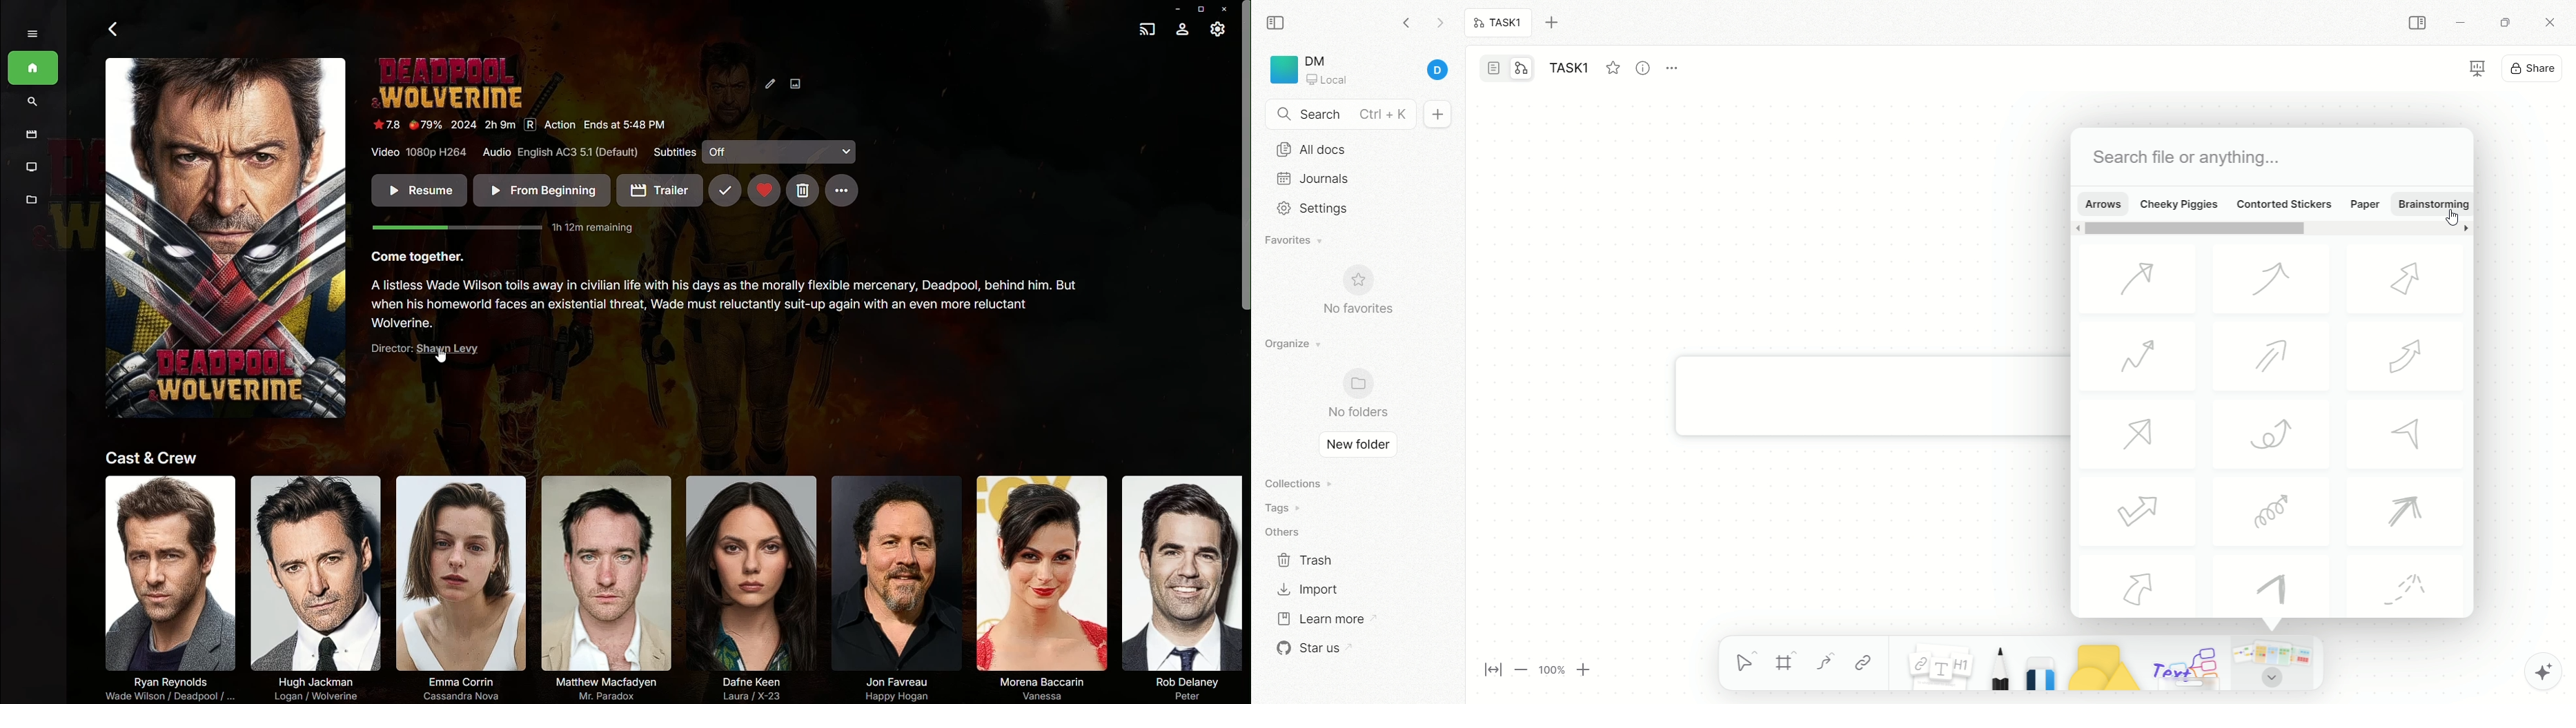 This screenshot has height=728, width=2576. Describe the element at coordinates (448, 81) in the screenshot. I see `Logo` at that location.